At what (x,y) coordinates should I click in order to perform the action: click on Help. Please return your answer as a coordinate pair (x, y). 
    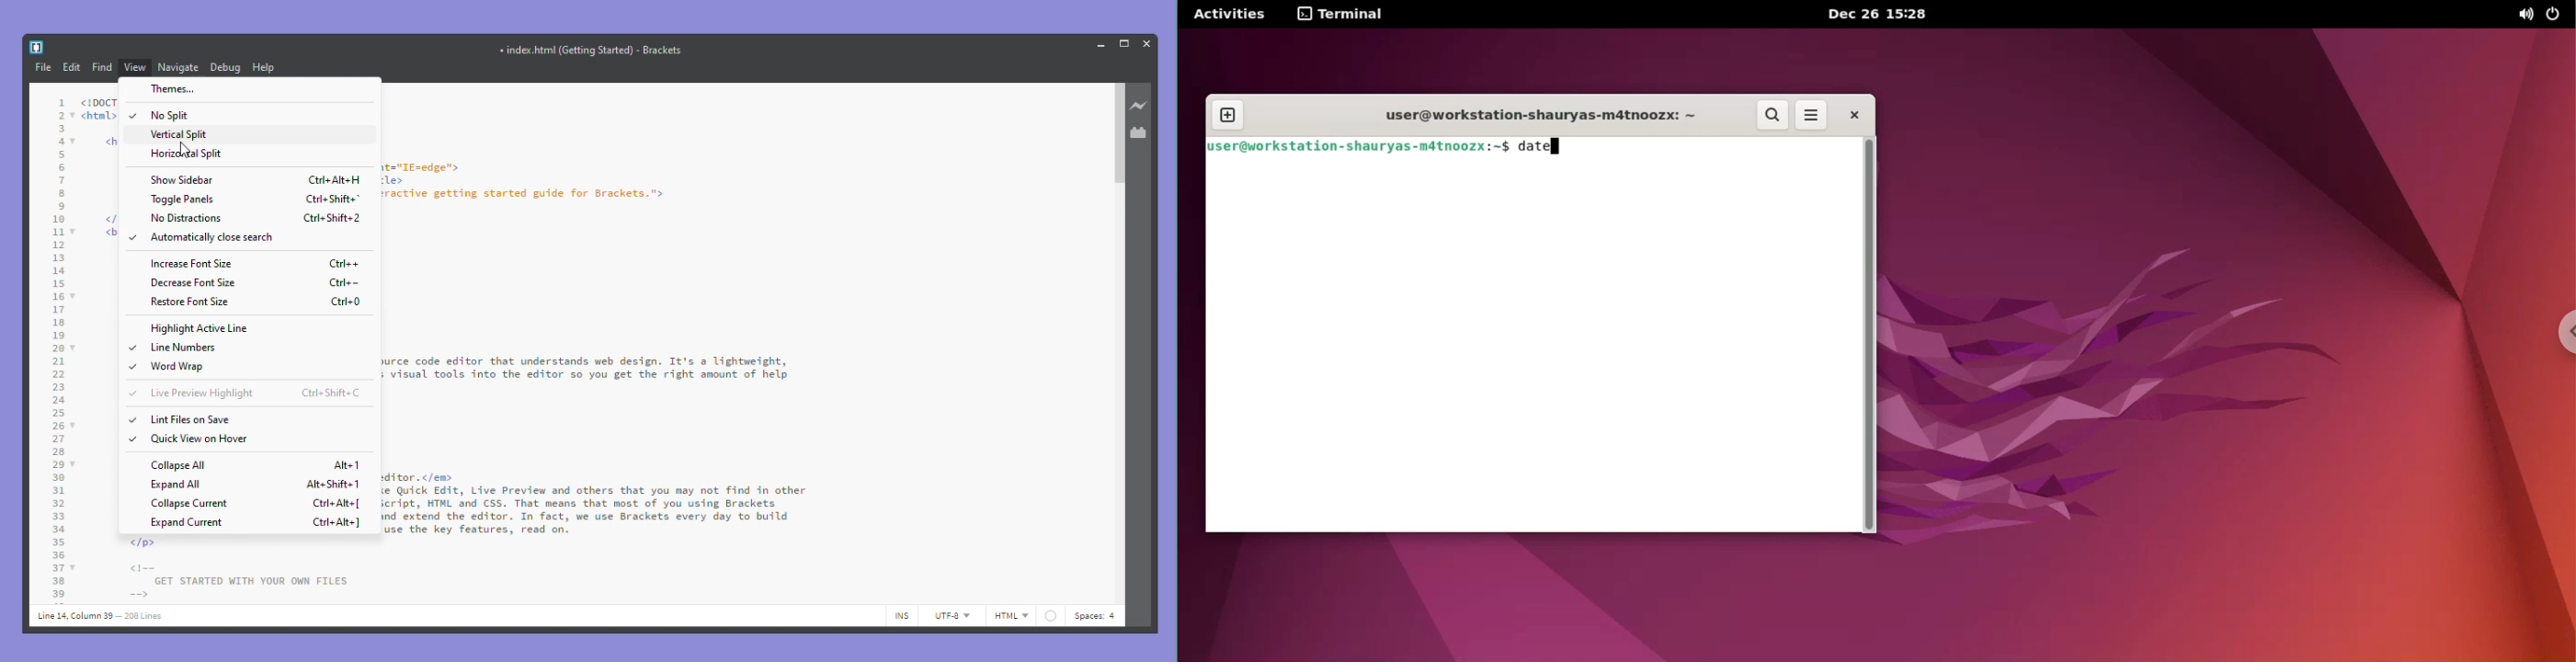
    Looking at the image, I should click on (273, 67).